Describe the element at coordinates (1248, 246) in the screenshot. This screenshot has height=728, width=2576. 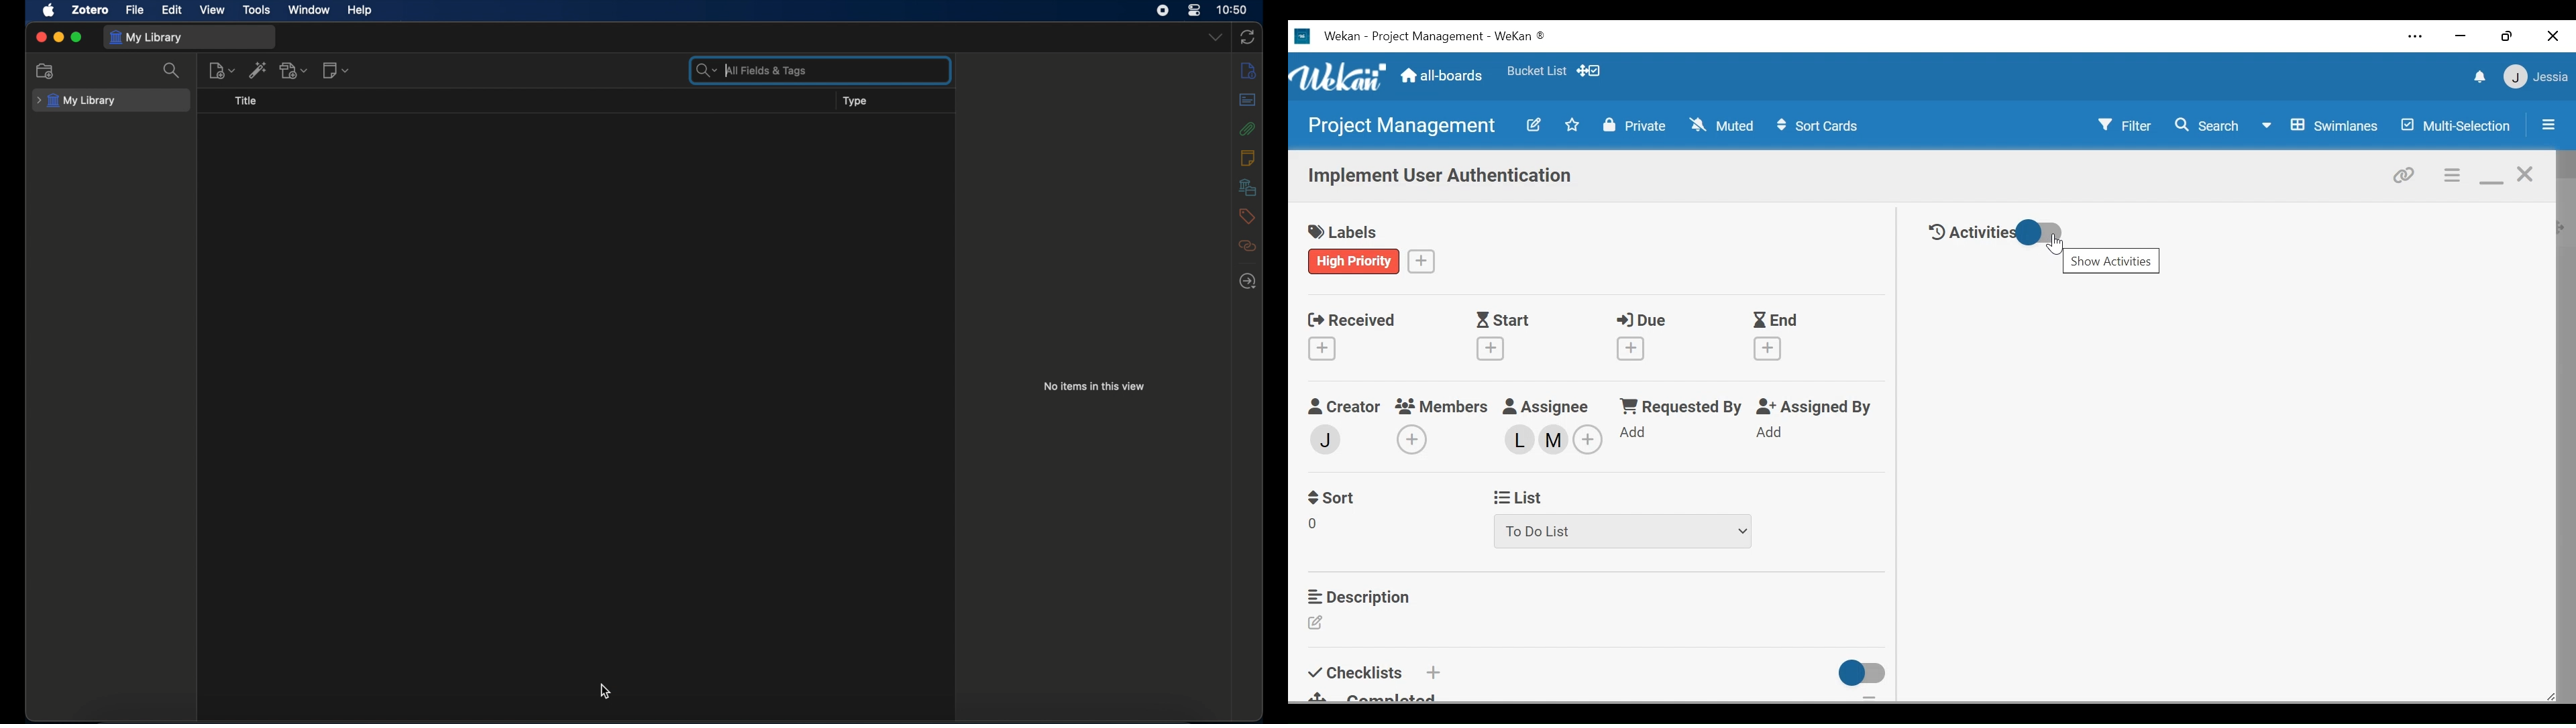
I see `related` at that location.